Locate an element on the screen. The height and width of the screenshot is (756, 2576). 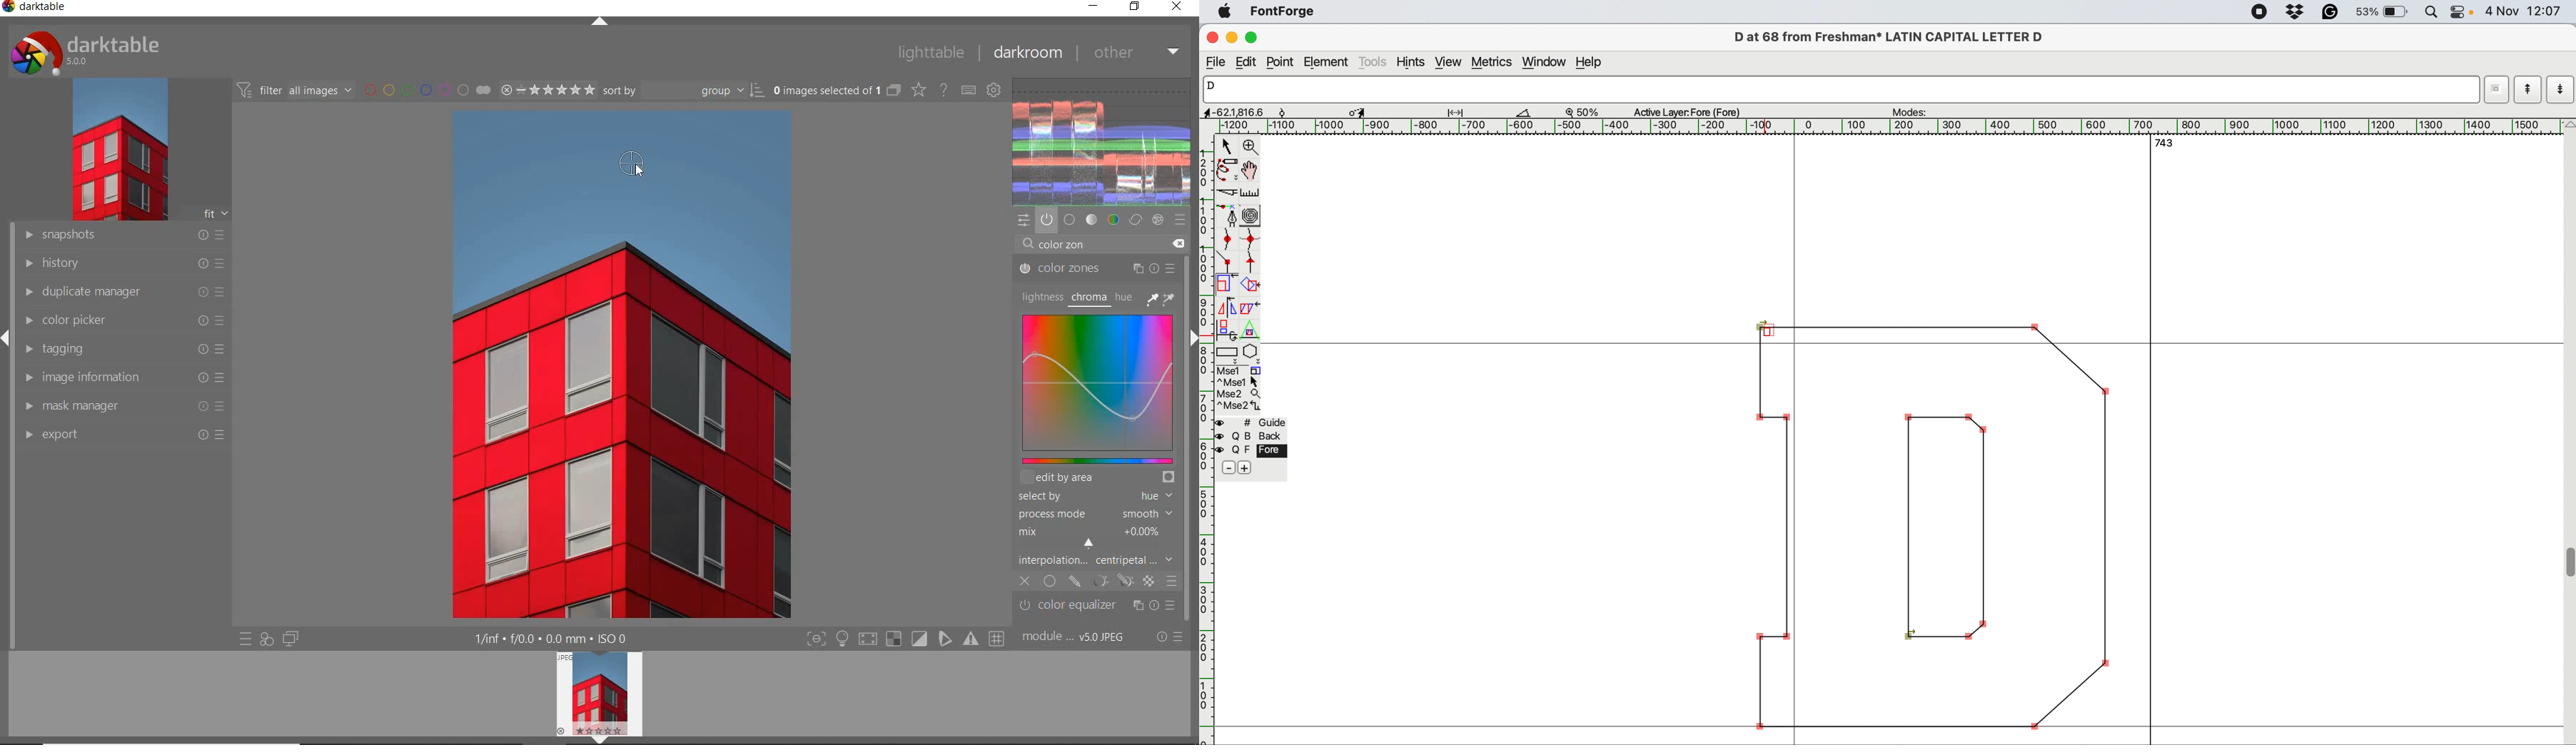
remove is located at coordinates (1226, 468).